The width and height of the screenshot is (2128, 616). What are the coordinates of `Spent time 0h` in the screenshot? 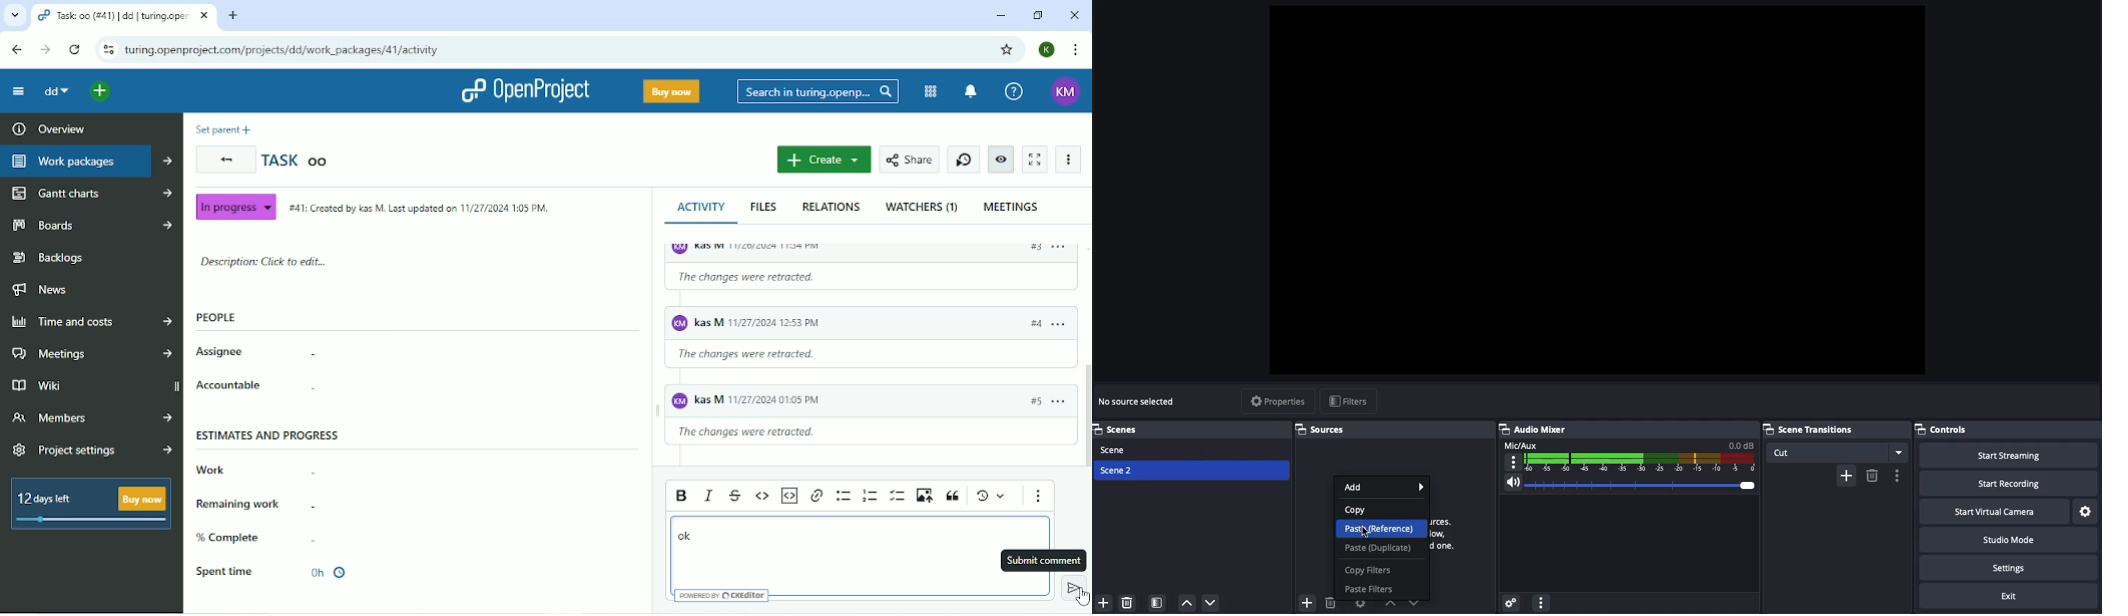 It's located at (283, 572).